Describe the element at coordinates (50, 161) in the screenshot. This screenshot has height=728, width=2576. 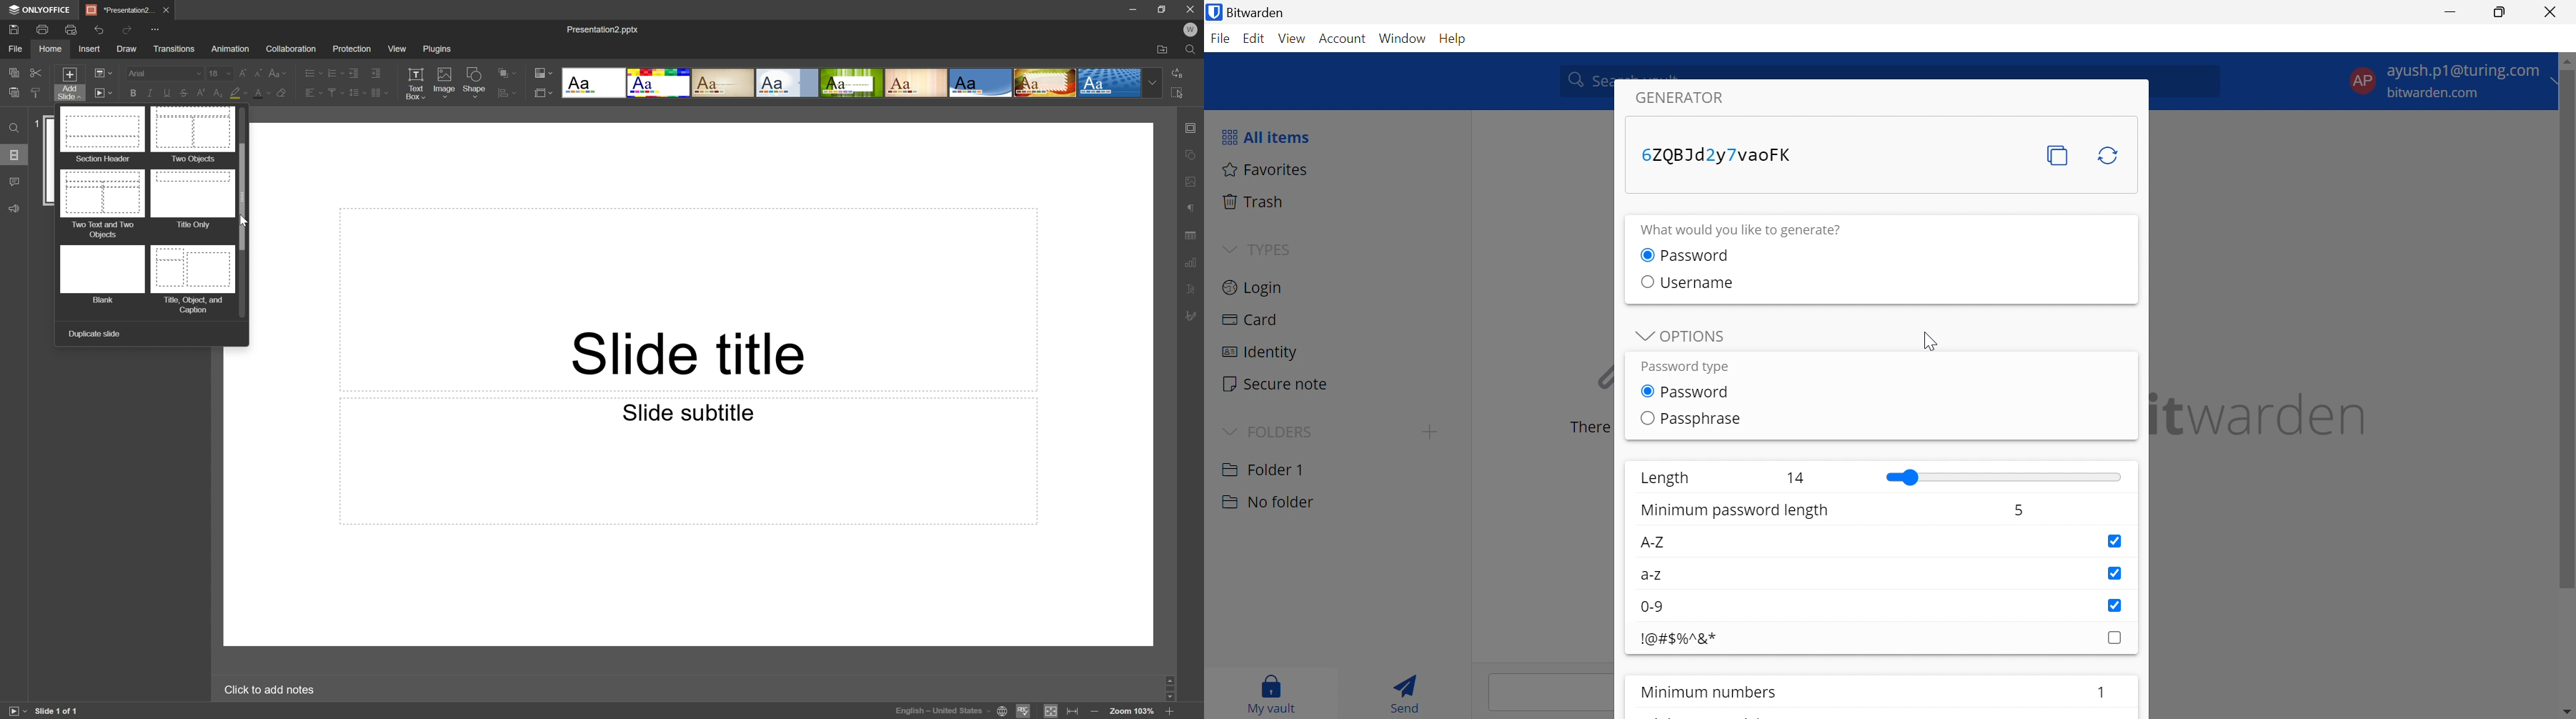
I see `slide 1` at that location.